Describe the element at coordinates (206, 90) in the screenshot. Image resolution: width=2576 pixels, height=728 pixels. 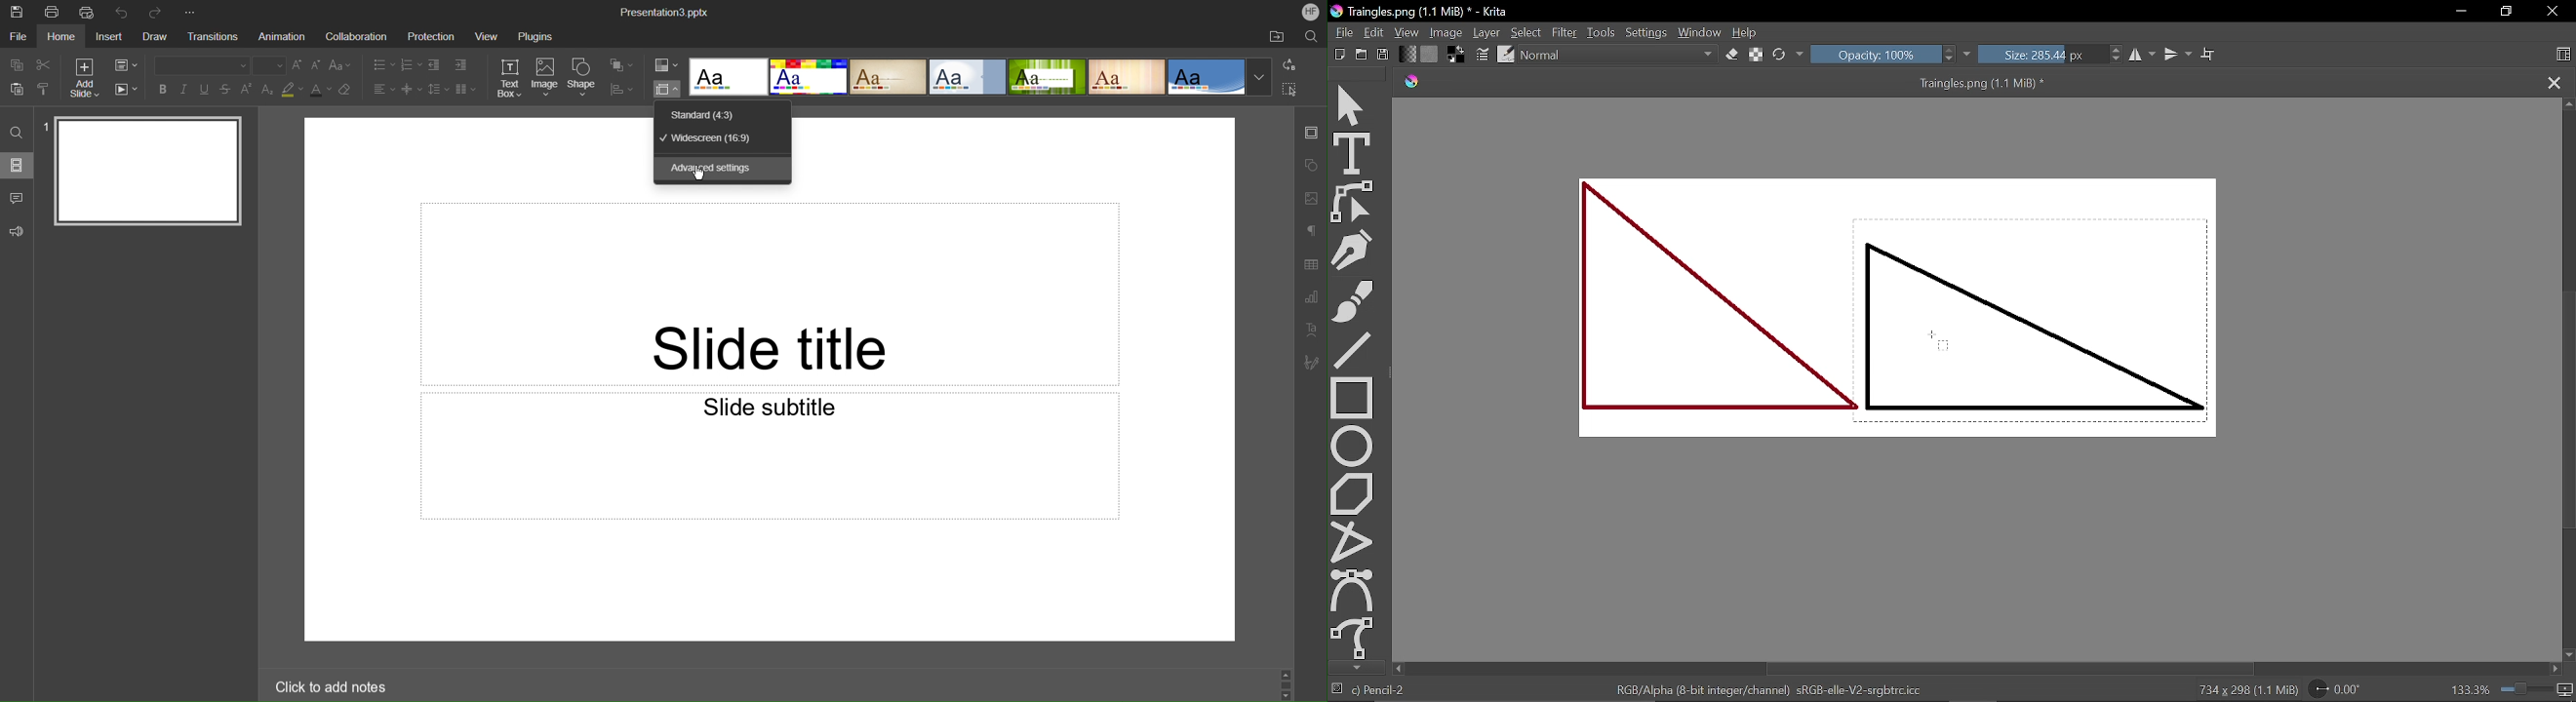
I see `Underline` at that location.